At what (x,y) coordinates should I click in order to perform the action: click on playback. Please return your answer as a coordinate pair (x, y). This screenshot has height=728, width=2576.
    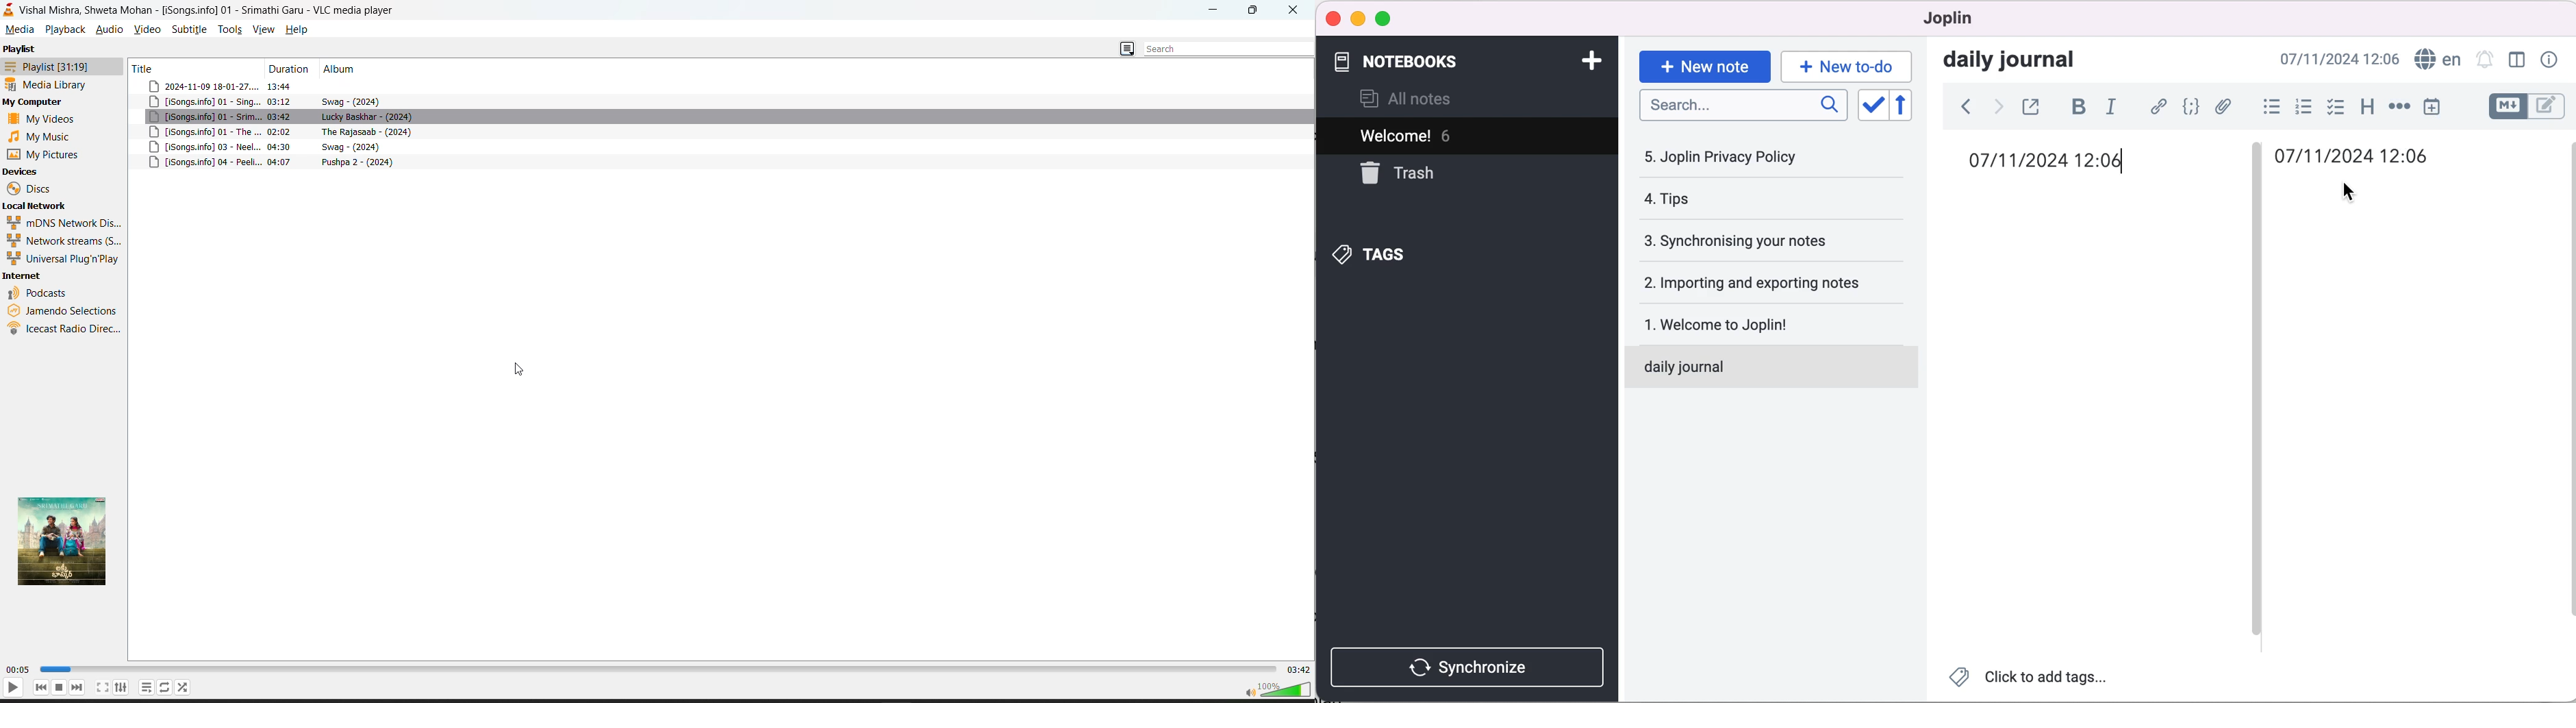
    Looking at the image, I should click on (66, 29).